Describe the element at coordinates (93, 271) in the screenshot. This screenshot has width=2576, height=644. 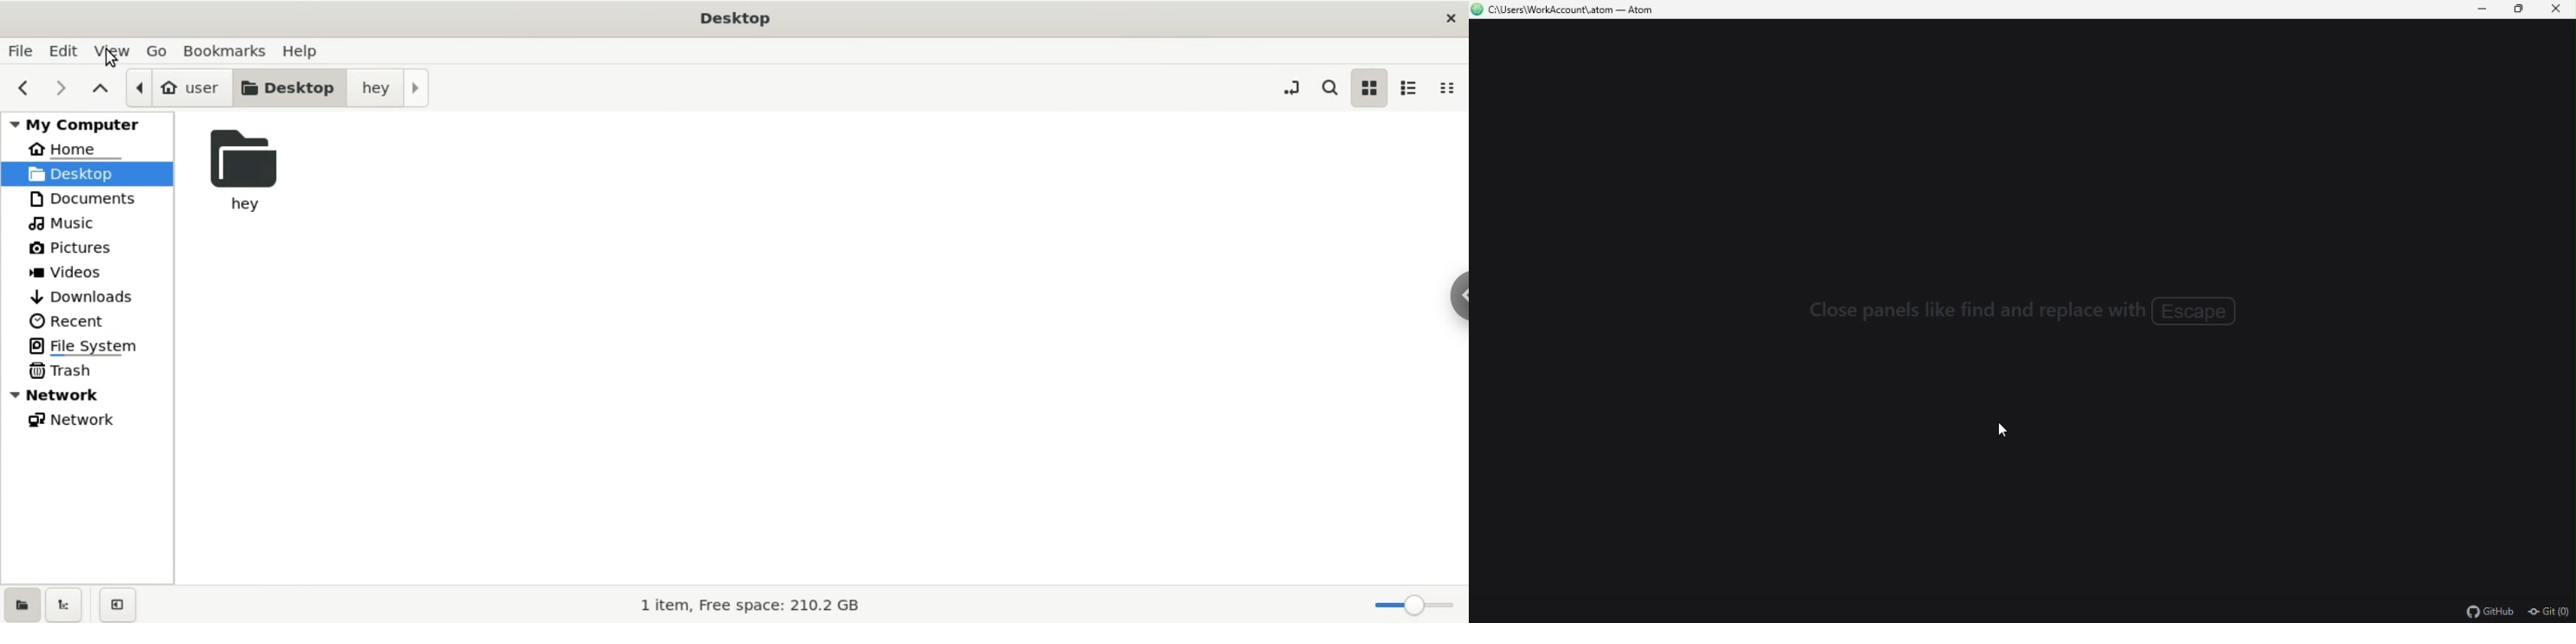
I see `videos` at that location.